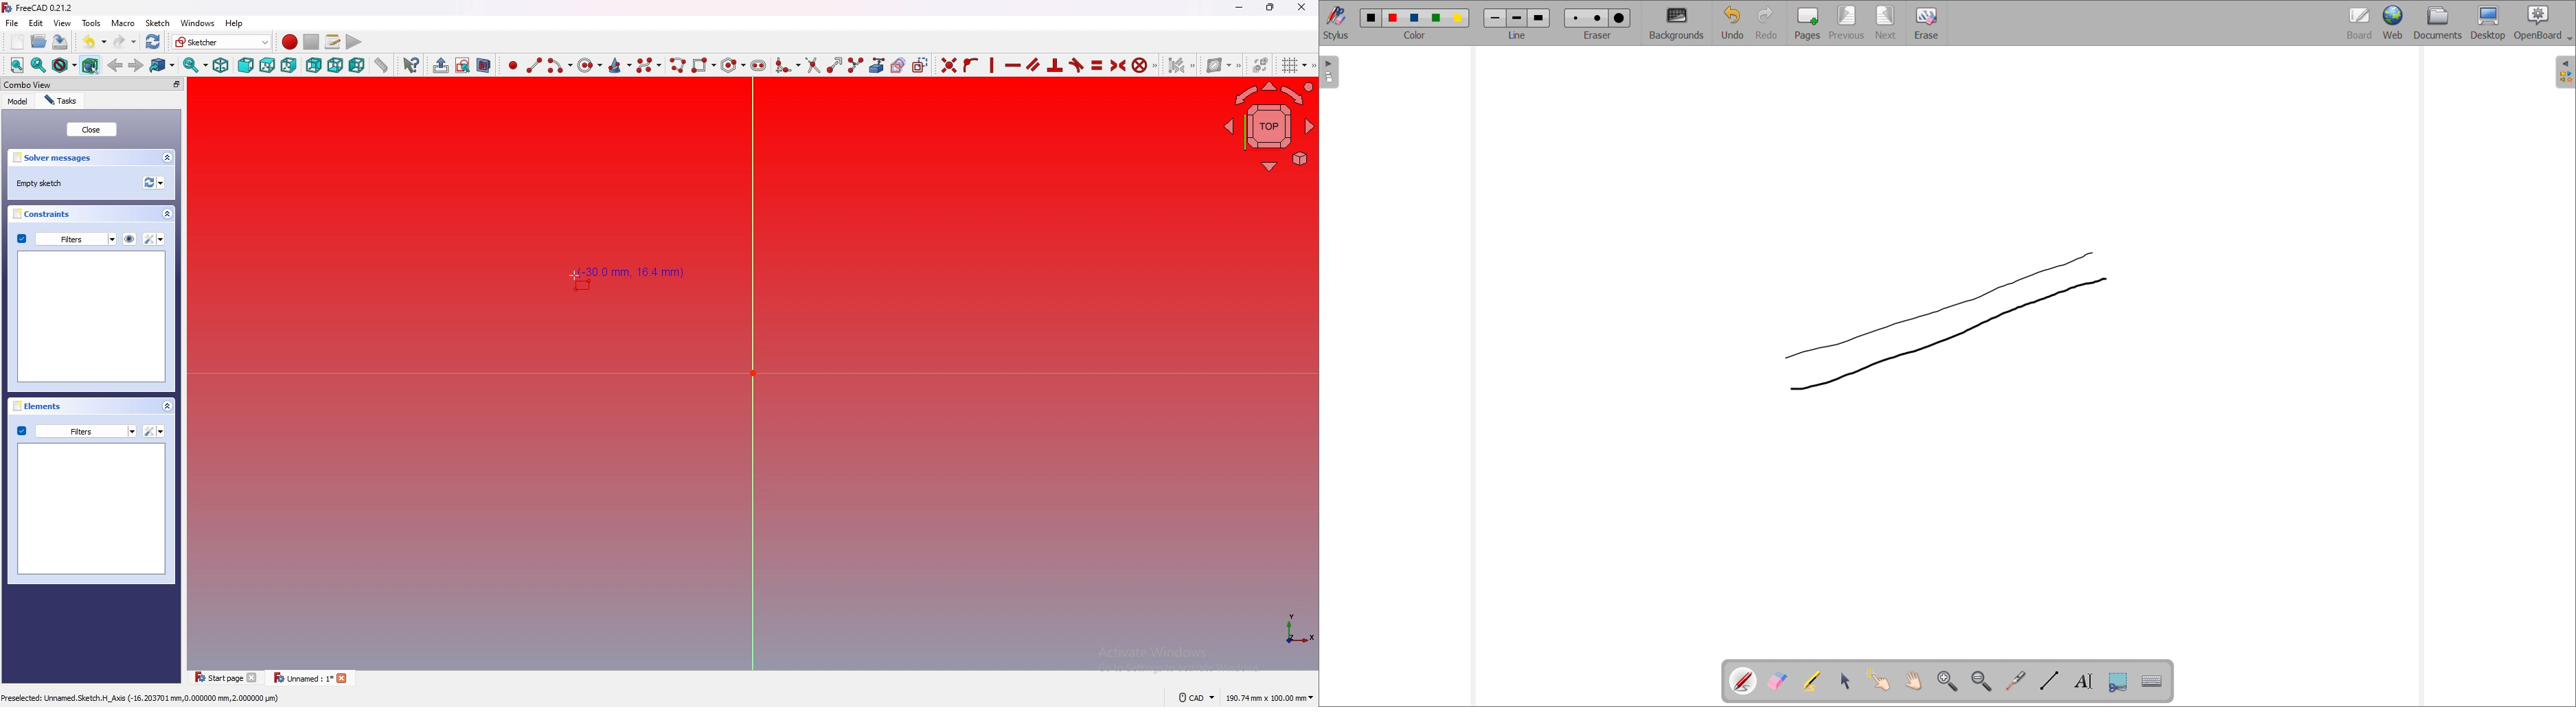 This screenshot has height=728, width=2576. I want to click on resize, so click(1270, 8).